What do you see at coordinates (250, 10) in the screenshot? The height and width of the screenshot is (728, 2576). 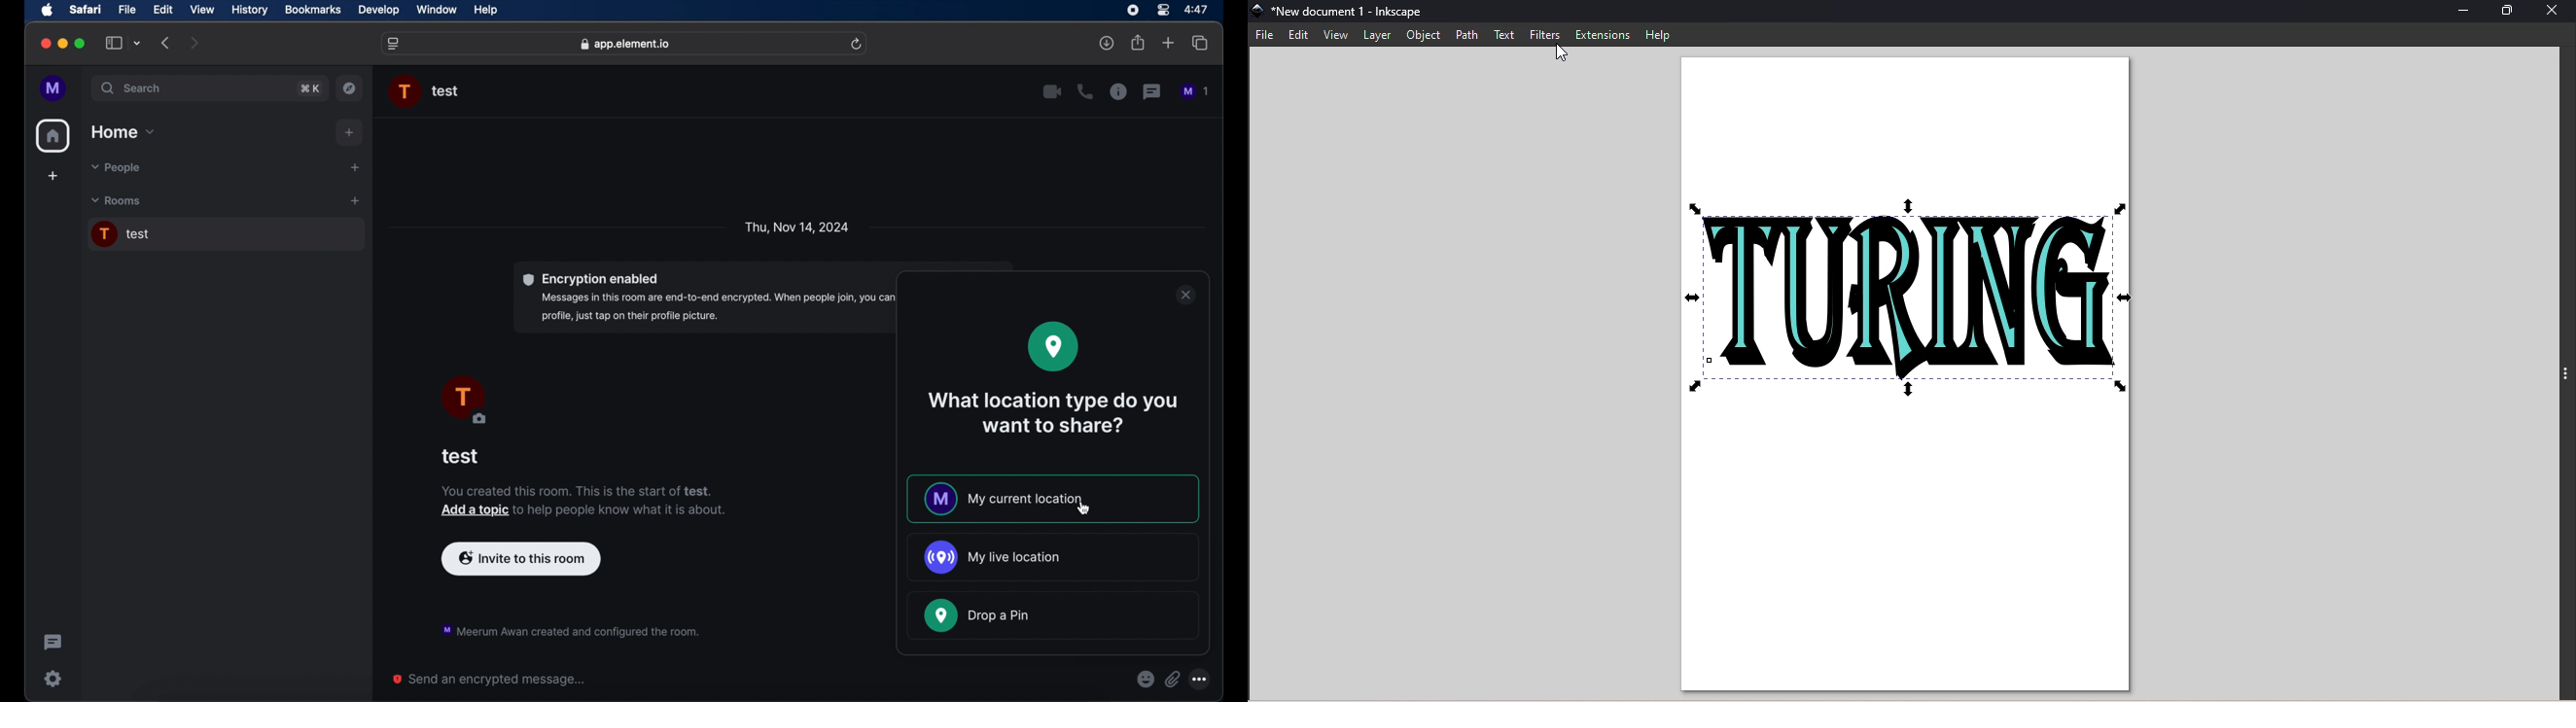 I see `history` at bounding box center [250, 10].